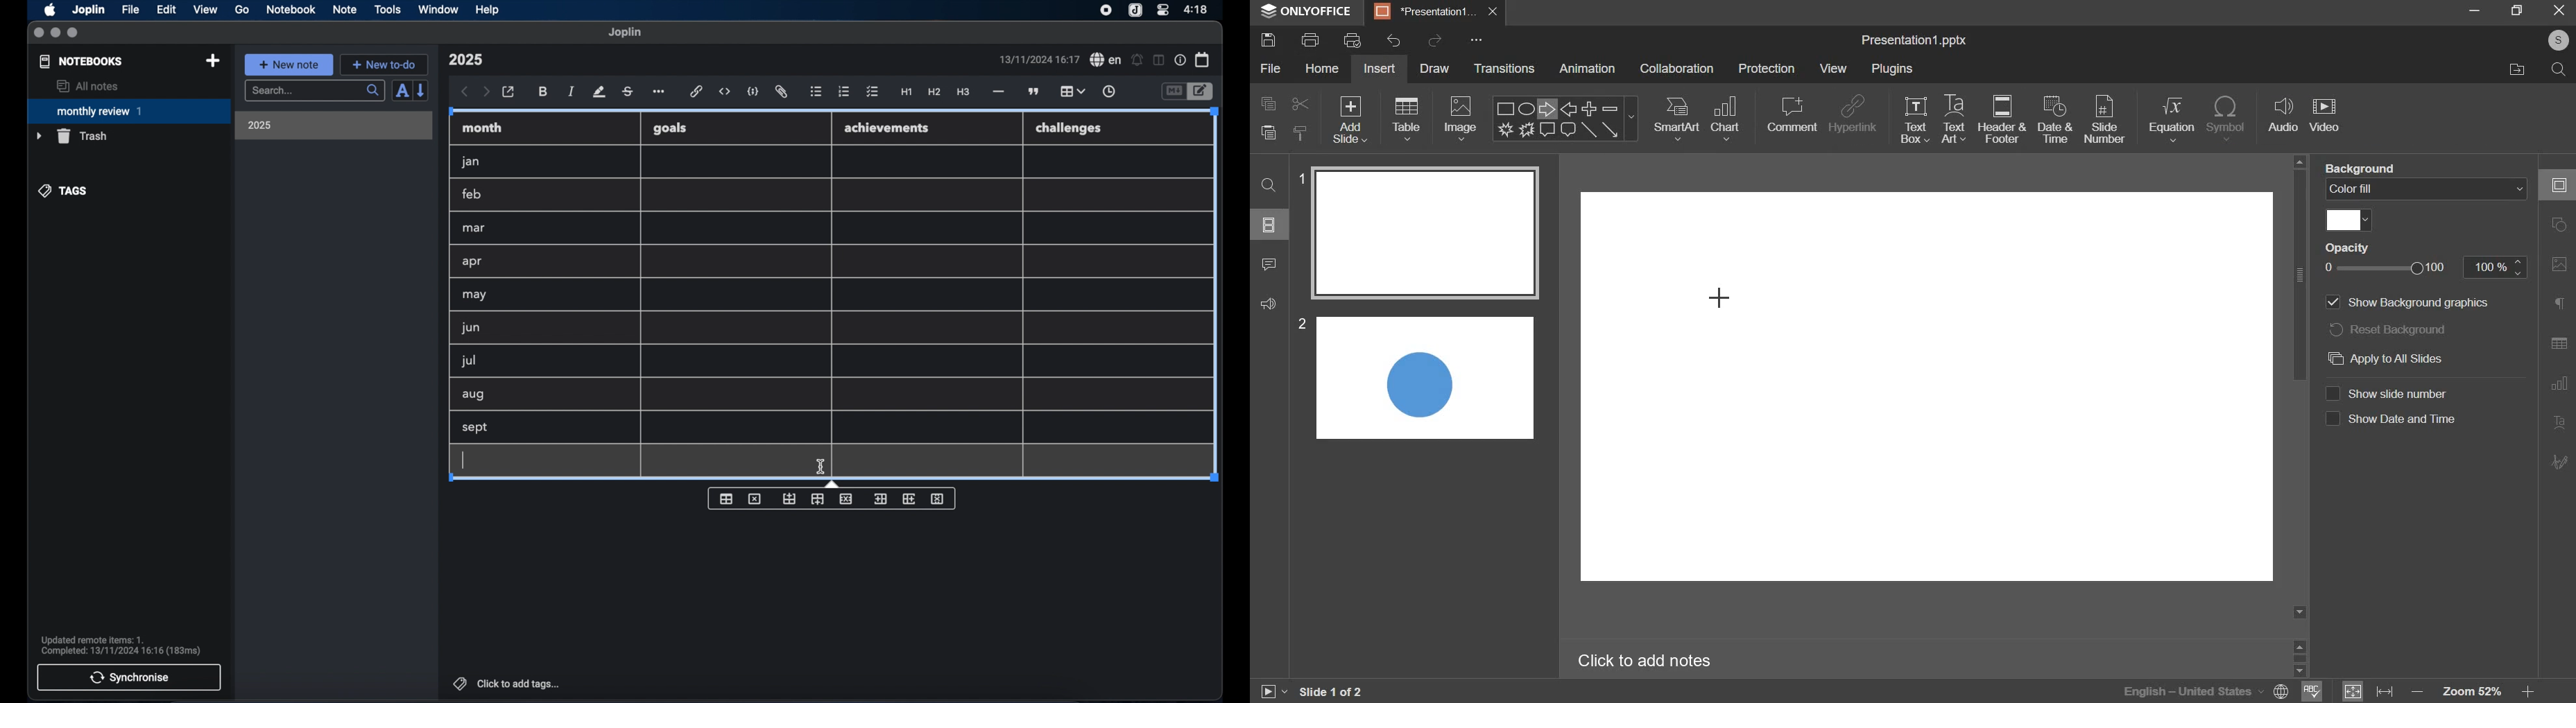  What do you see at coordinates (130, 10) in the screenshot?
I see `file` at bounding box center [130, 10].